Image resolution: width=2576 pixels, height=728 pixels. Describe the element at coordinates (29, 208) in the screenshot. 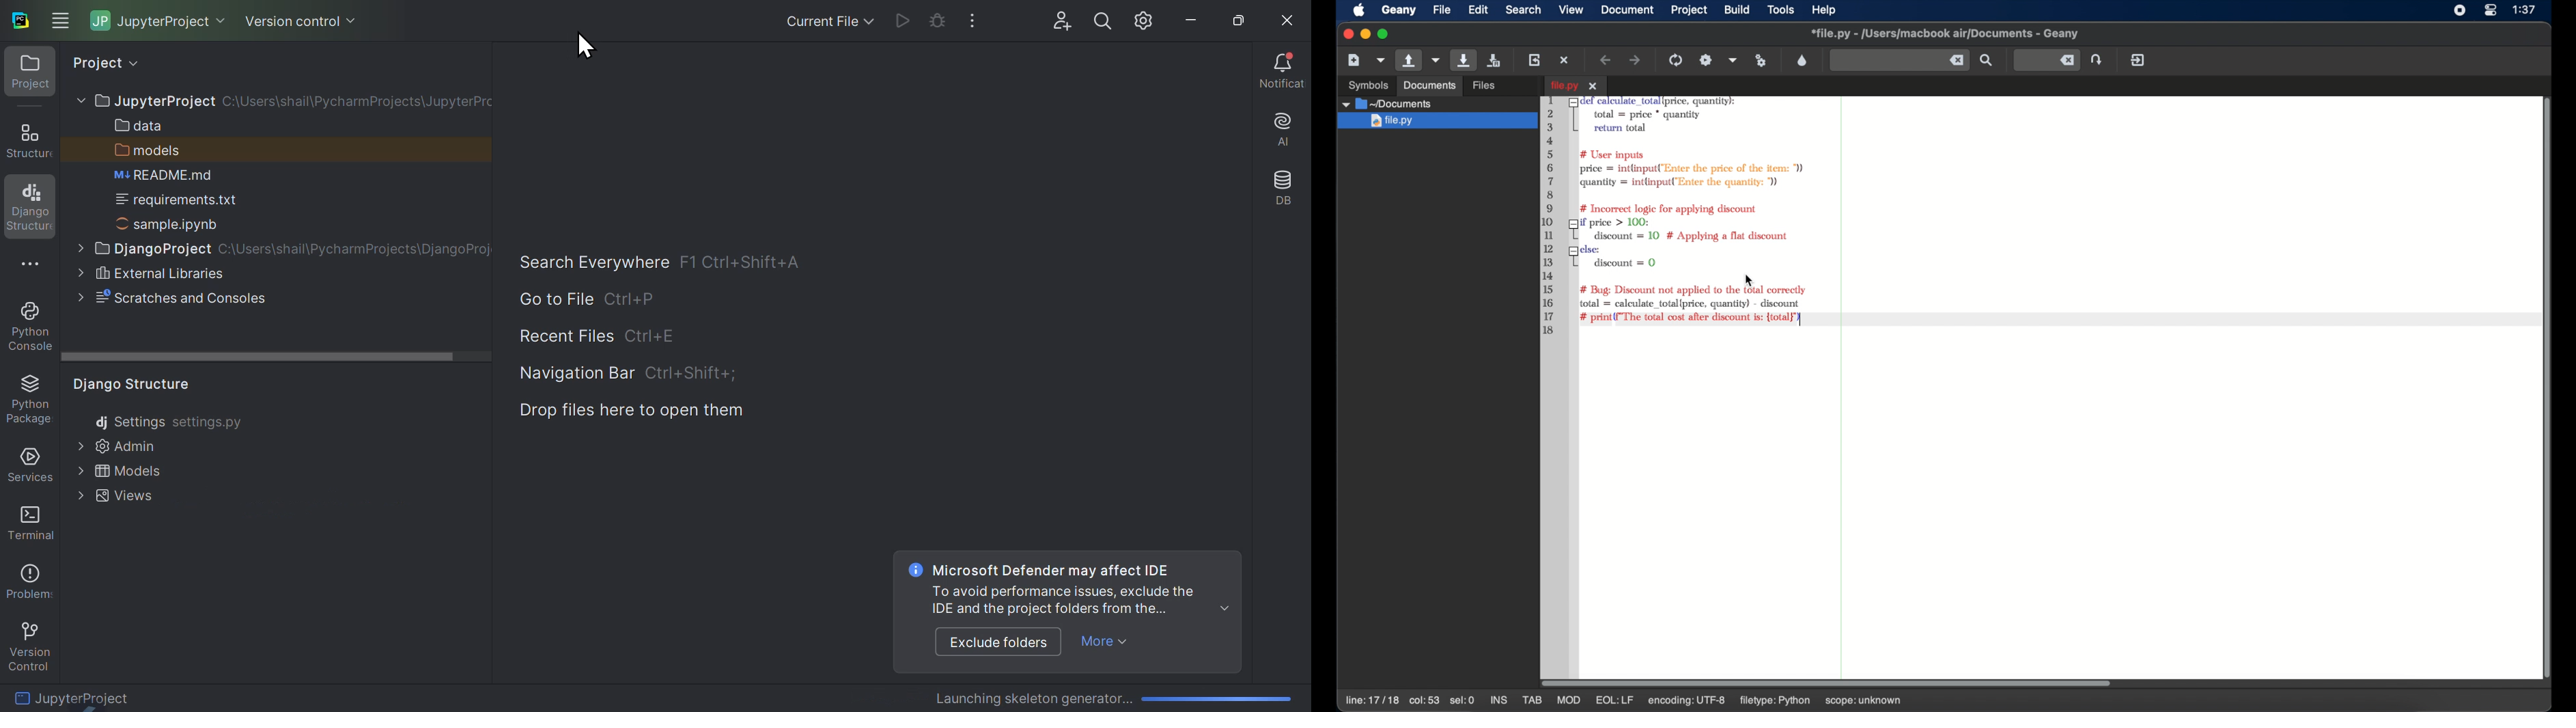

I see `structure` at that location.